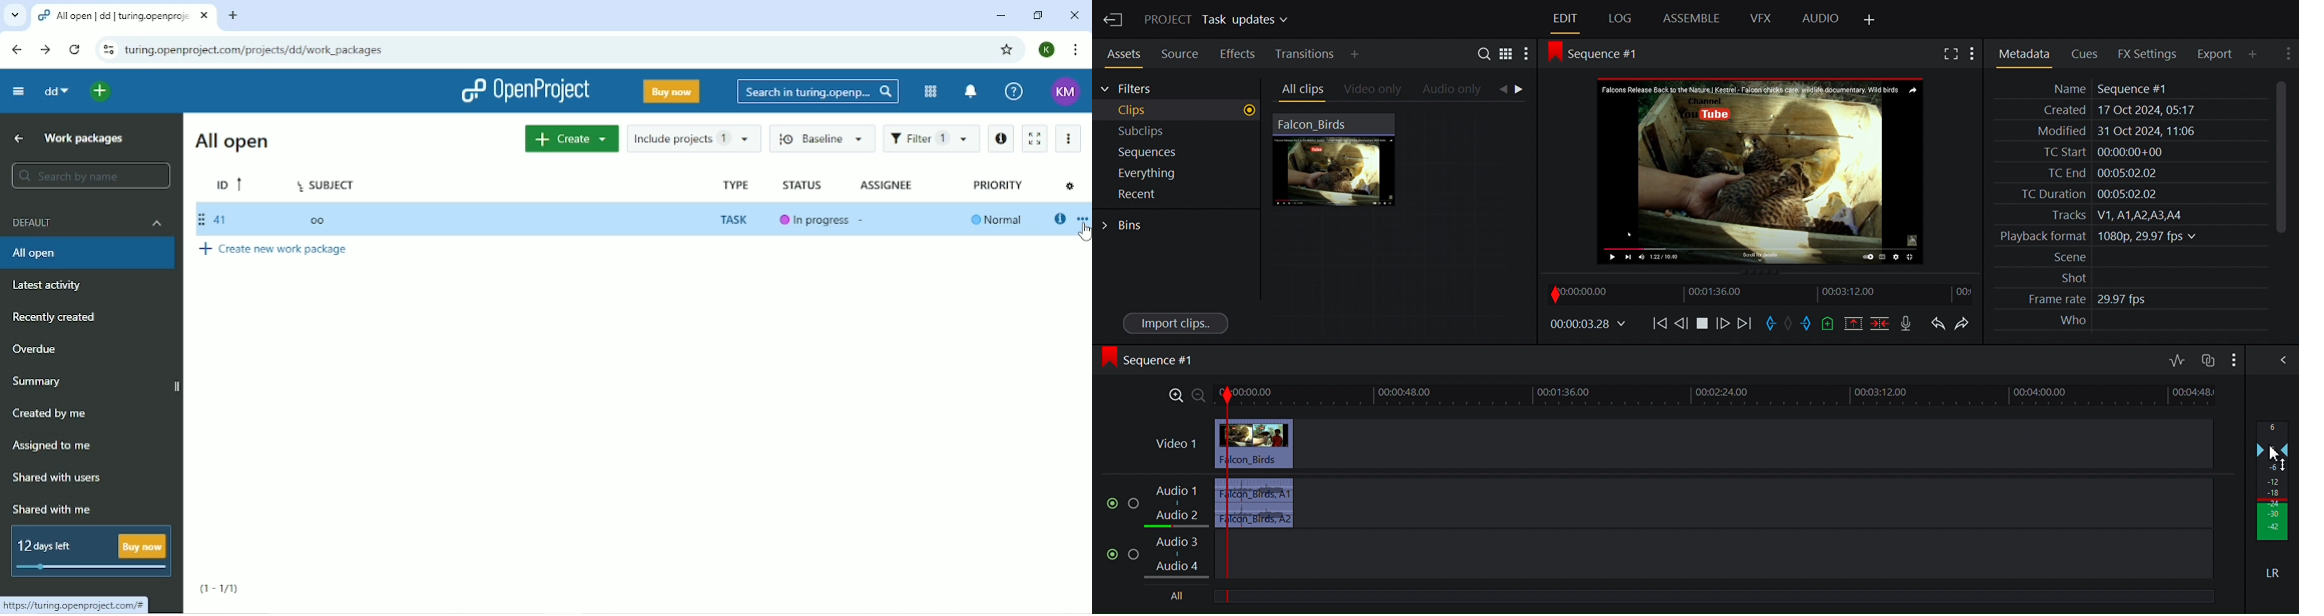 Image resolution: width=2324 pixels, height=616 pixels. Describe the element at coordinates (107, 50) in the screenshot. I see `View site information` at that location.